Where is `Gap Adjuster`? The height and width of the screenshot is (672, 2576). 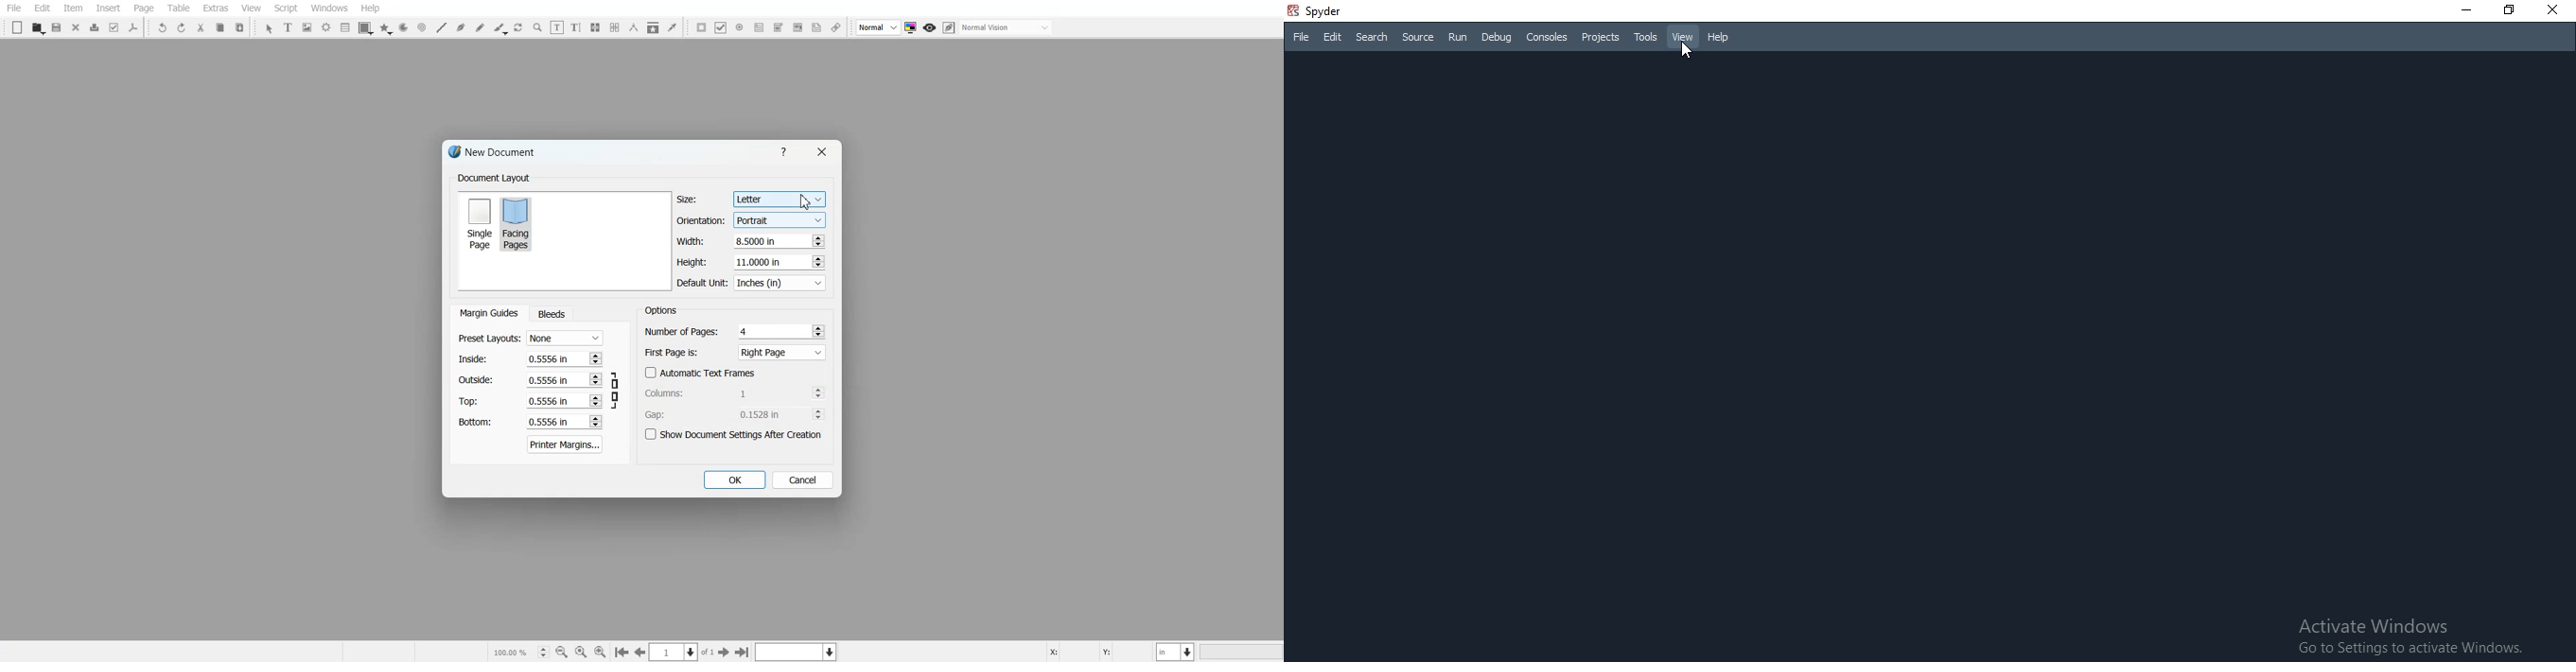 Gap Adjuster is located at coordinates (735, 414).